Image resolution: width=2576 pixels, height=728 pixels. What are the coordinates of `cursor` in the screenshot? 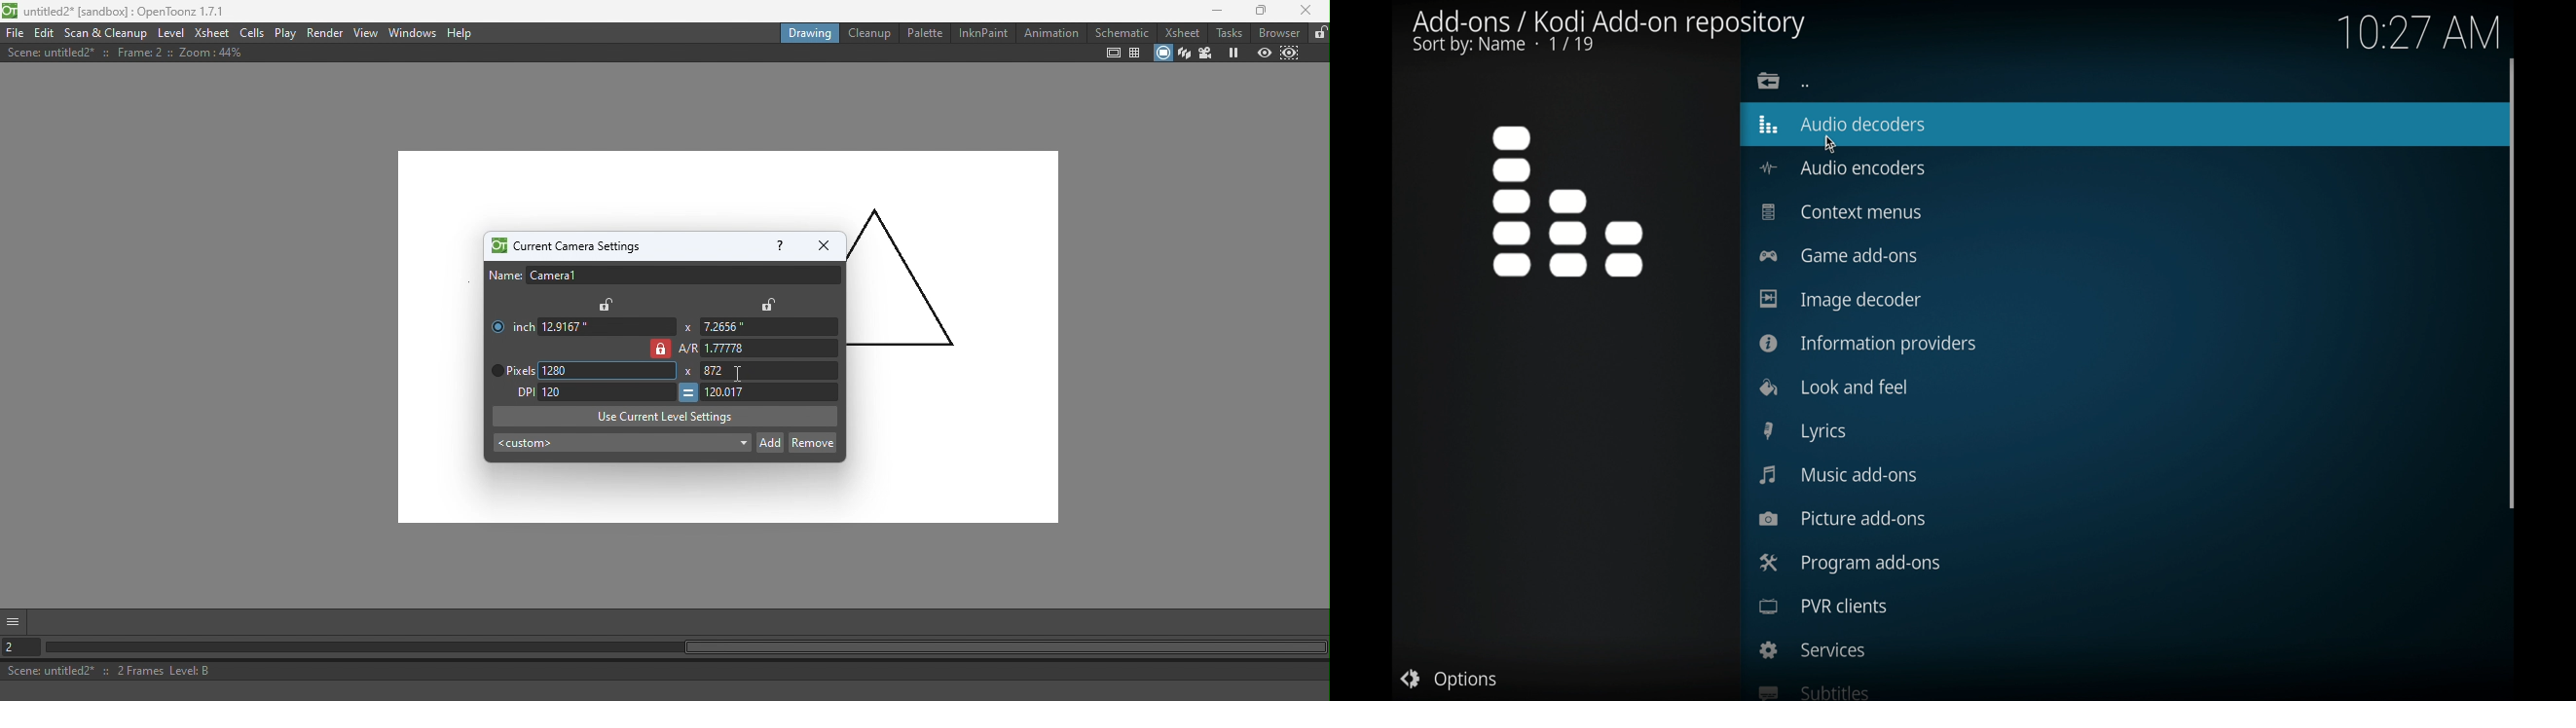 It's located at (1830, 145).